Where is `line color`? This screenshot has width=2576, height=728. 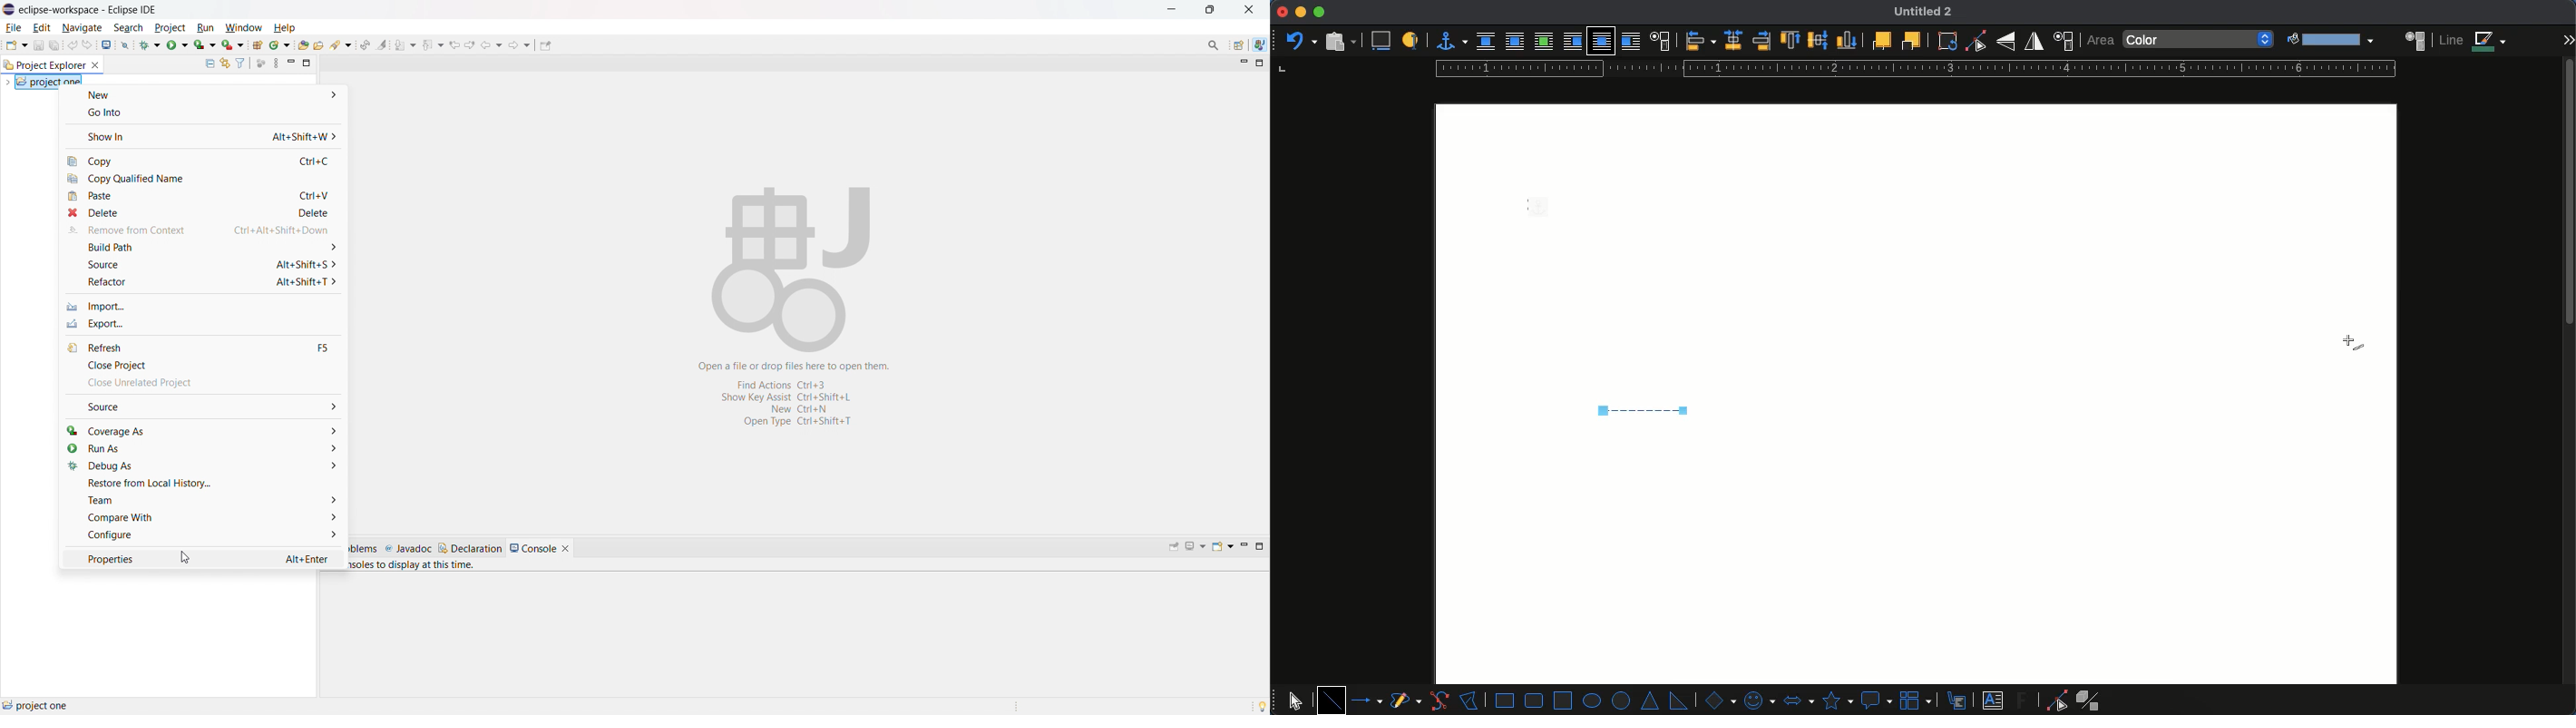 line color is located at coordinates (2474, 41).